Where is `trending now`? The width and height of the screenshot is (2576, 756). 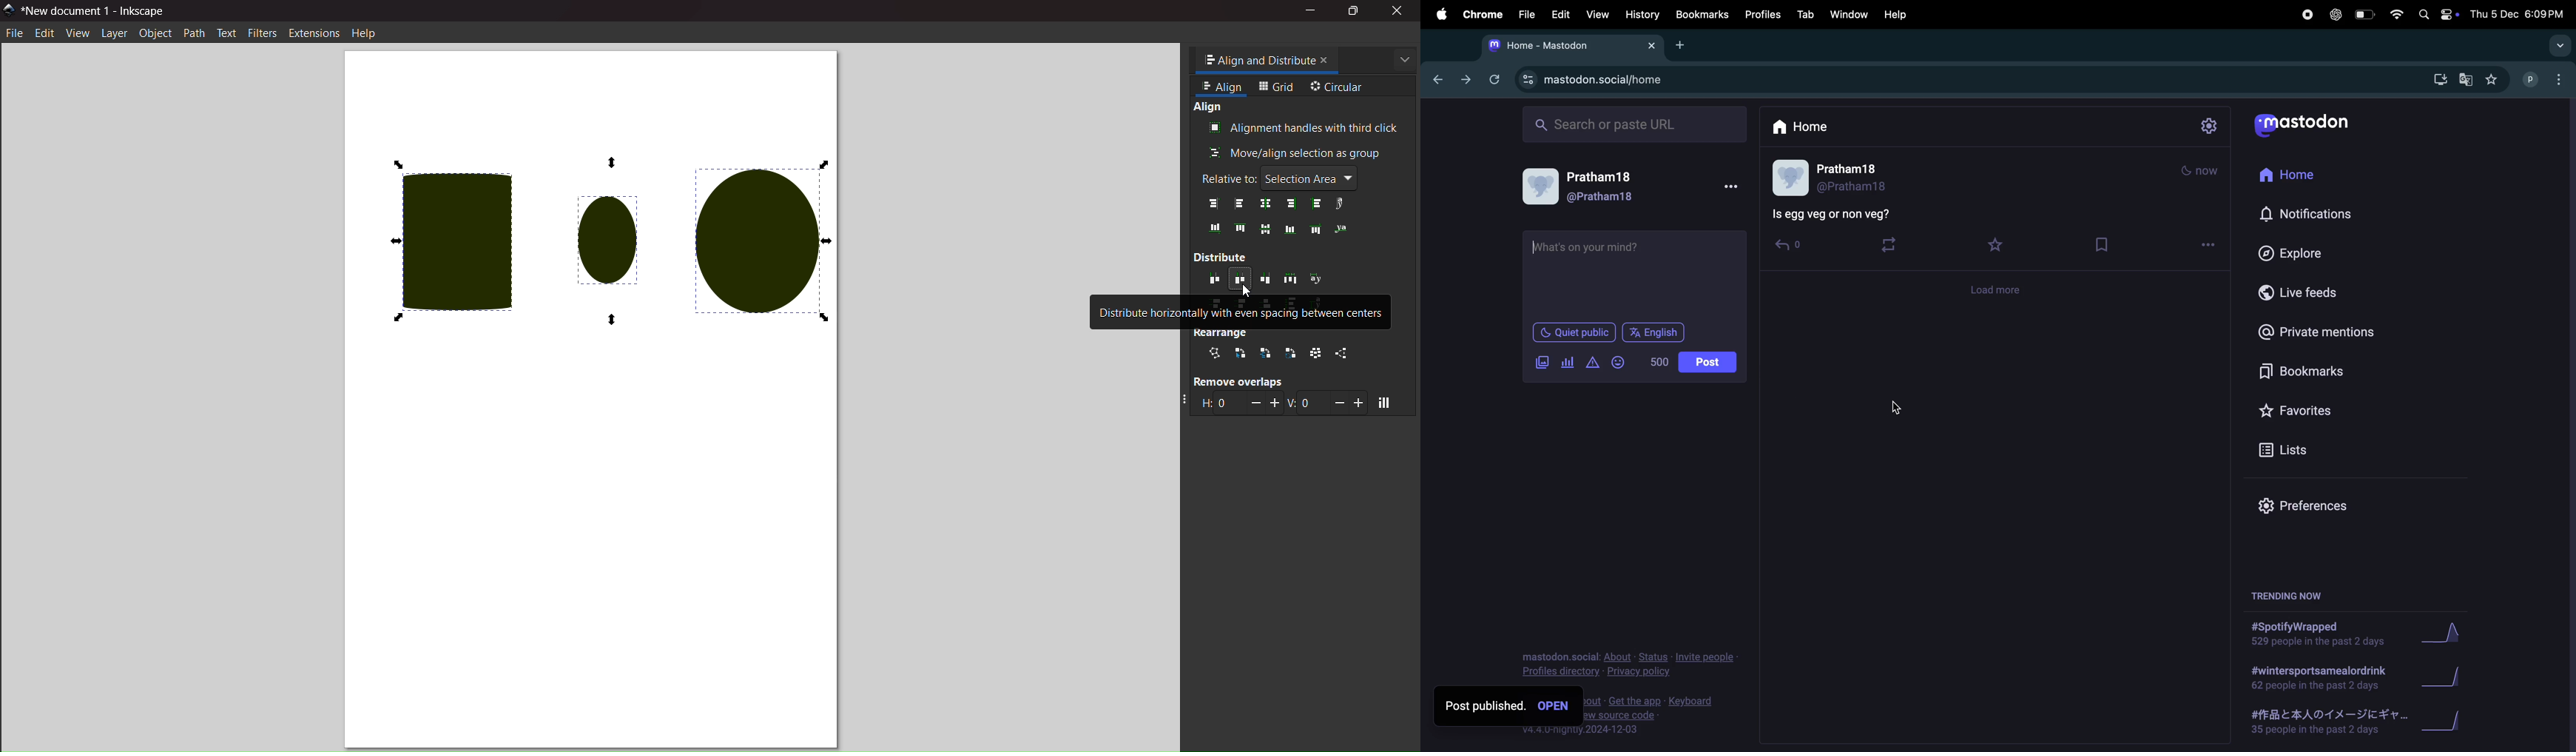 trending now is located at coordinates (2292, 592).